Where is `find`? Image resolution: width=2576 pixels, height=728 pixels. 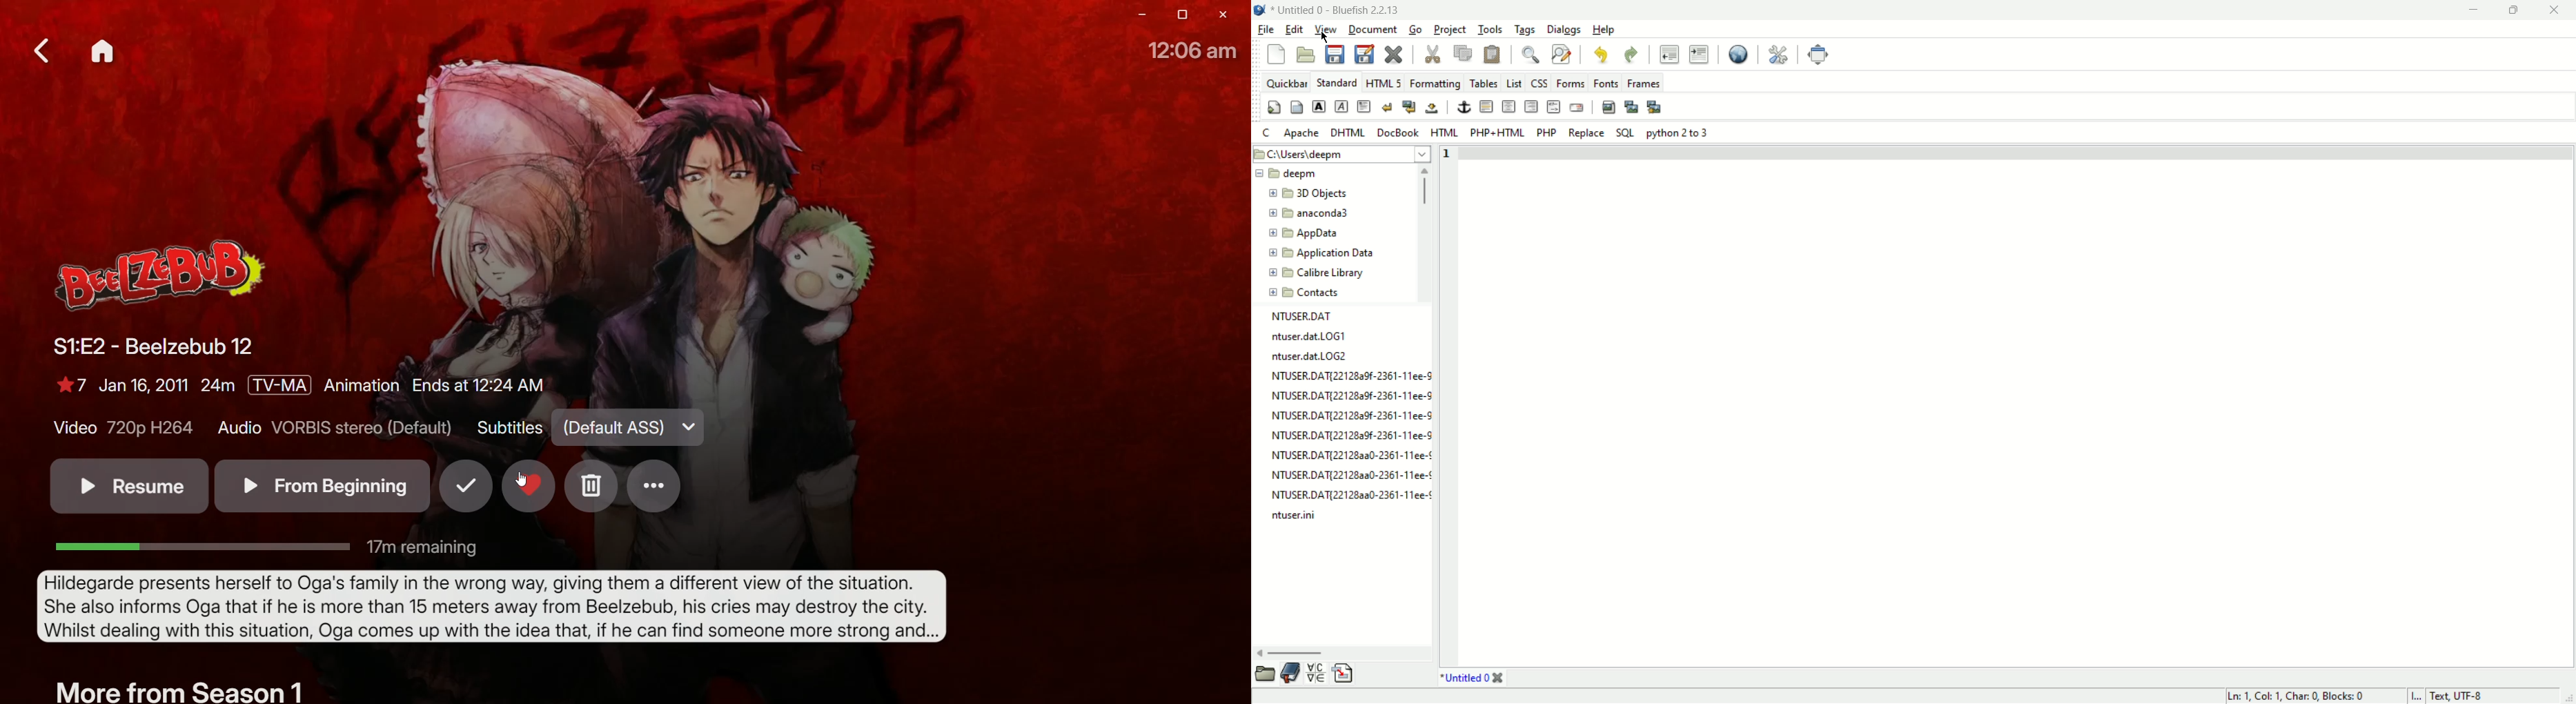 find is located at coordinates (1533, 55).